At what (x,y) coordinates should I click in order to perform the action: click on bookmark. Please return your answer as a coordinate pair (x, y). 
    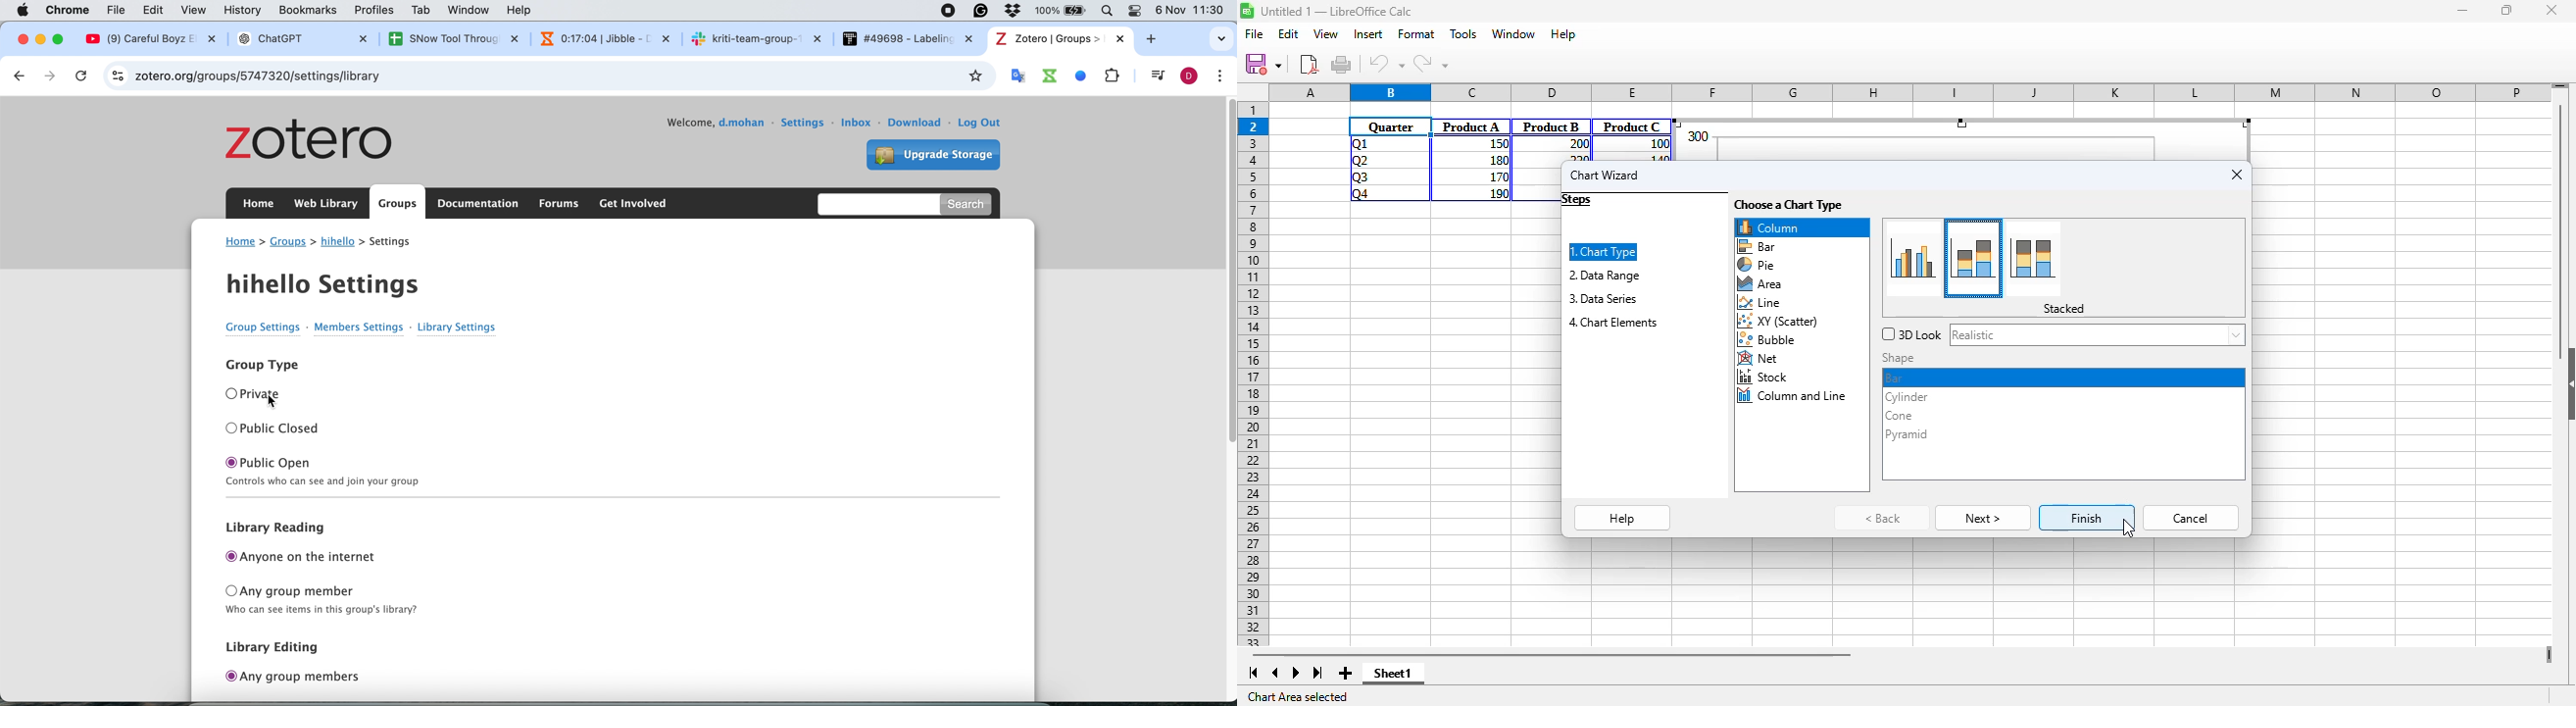
    Looking at the image, I should click on (974, 76).